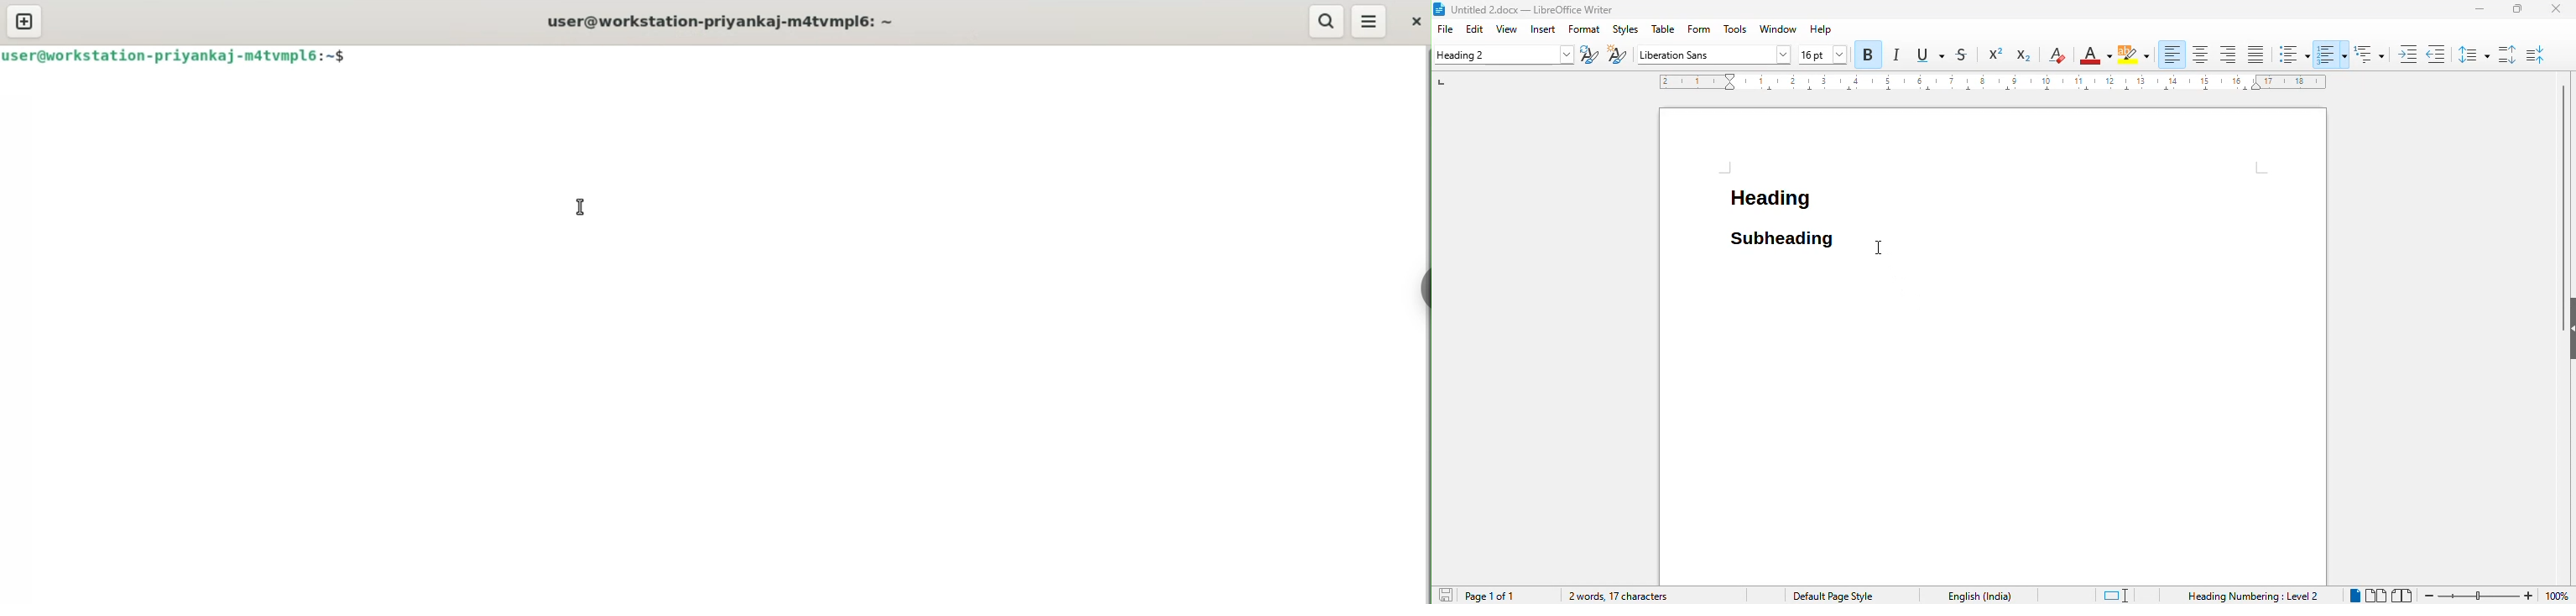 Image resolution: width=2576 pixels, height=616 pixels. Describe the element at coordinates (1474, 29) in the screenshot. I see `edit` at that location.